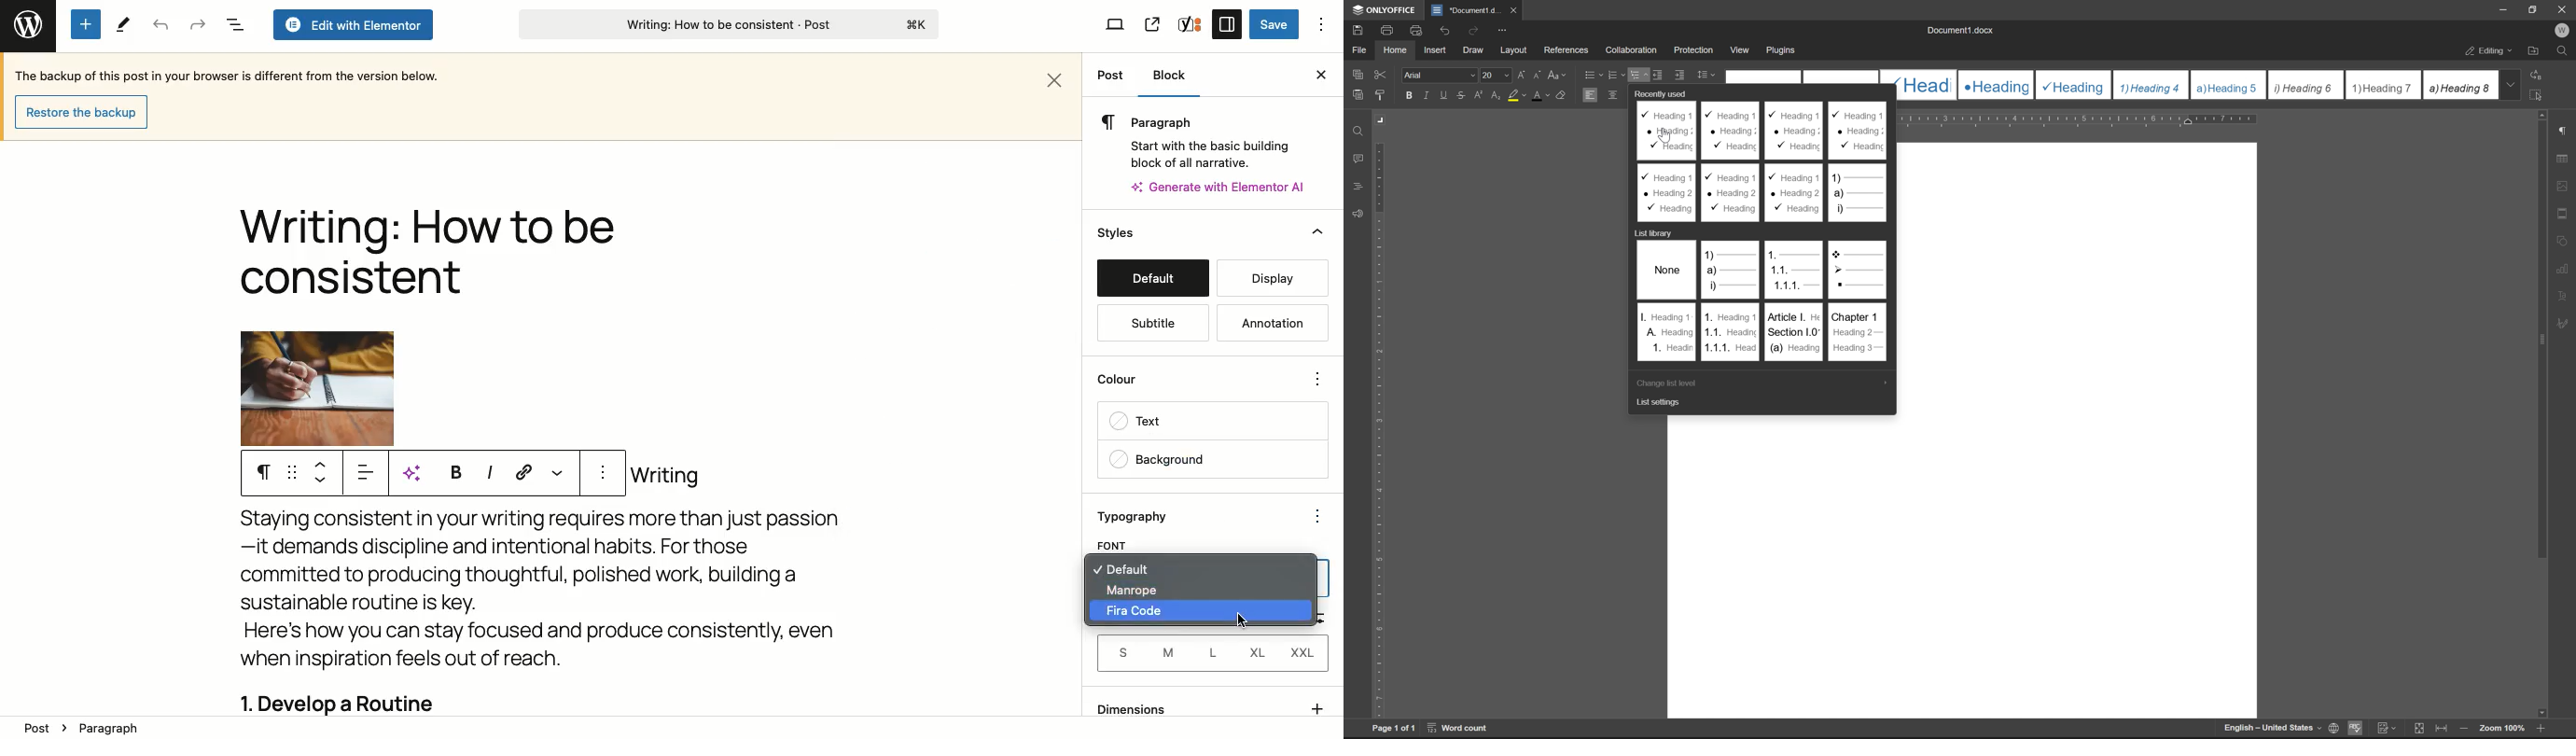 The width and height of the screenshot is (2576, 756). I want to click on signature settings, so click(2566, 324).